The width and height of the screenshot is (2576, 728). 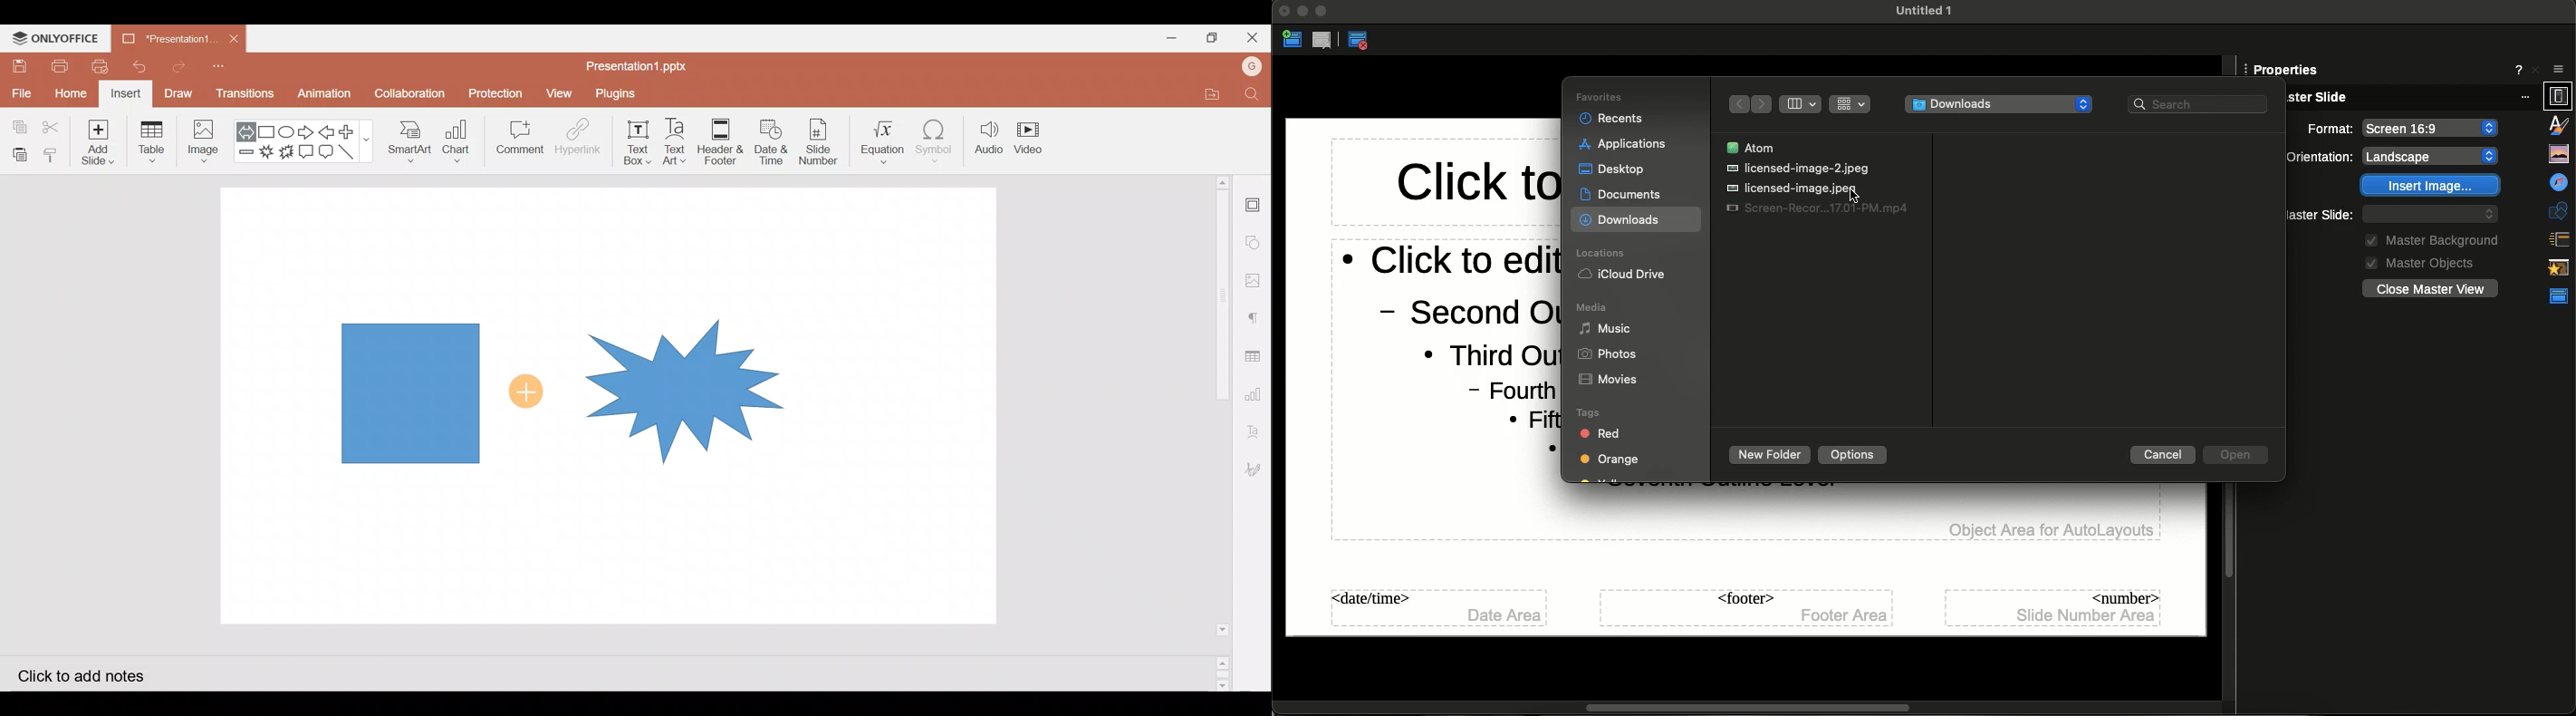 What do you see at coordinates (1284, 13) in the screenshot?
I see `Close` at bounding box center [1284, 13].